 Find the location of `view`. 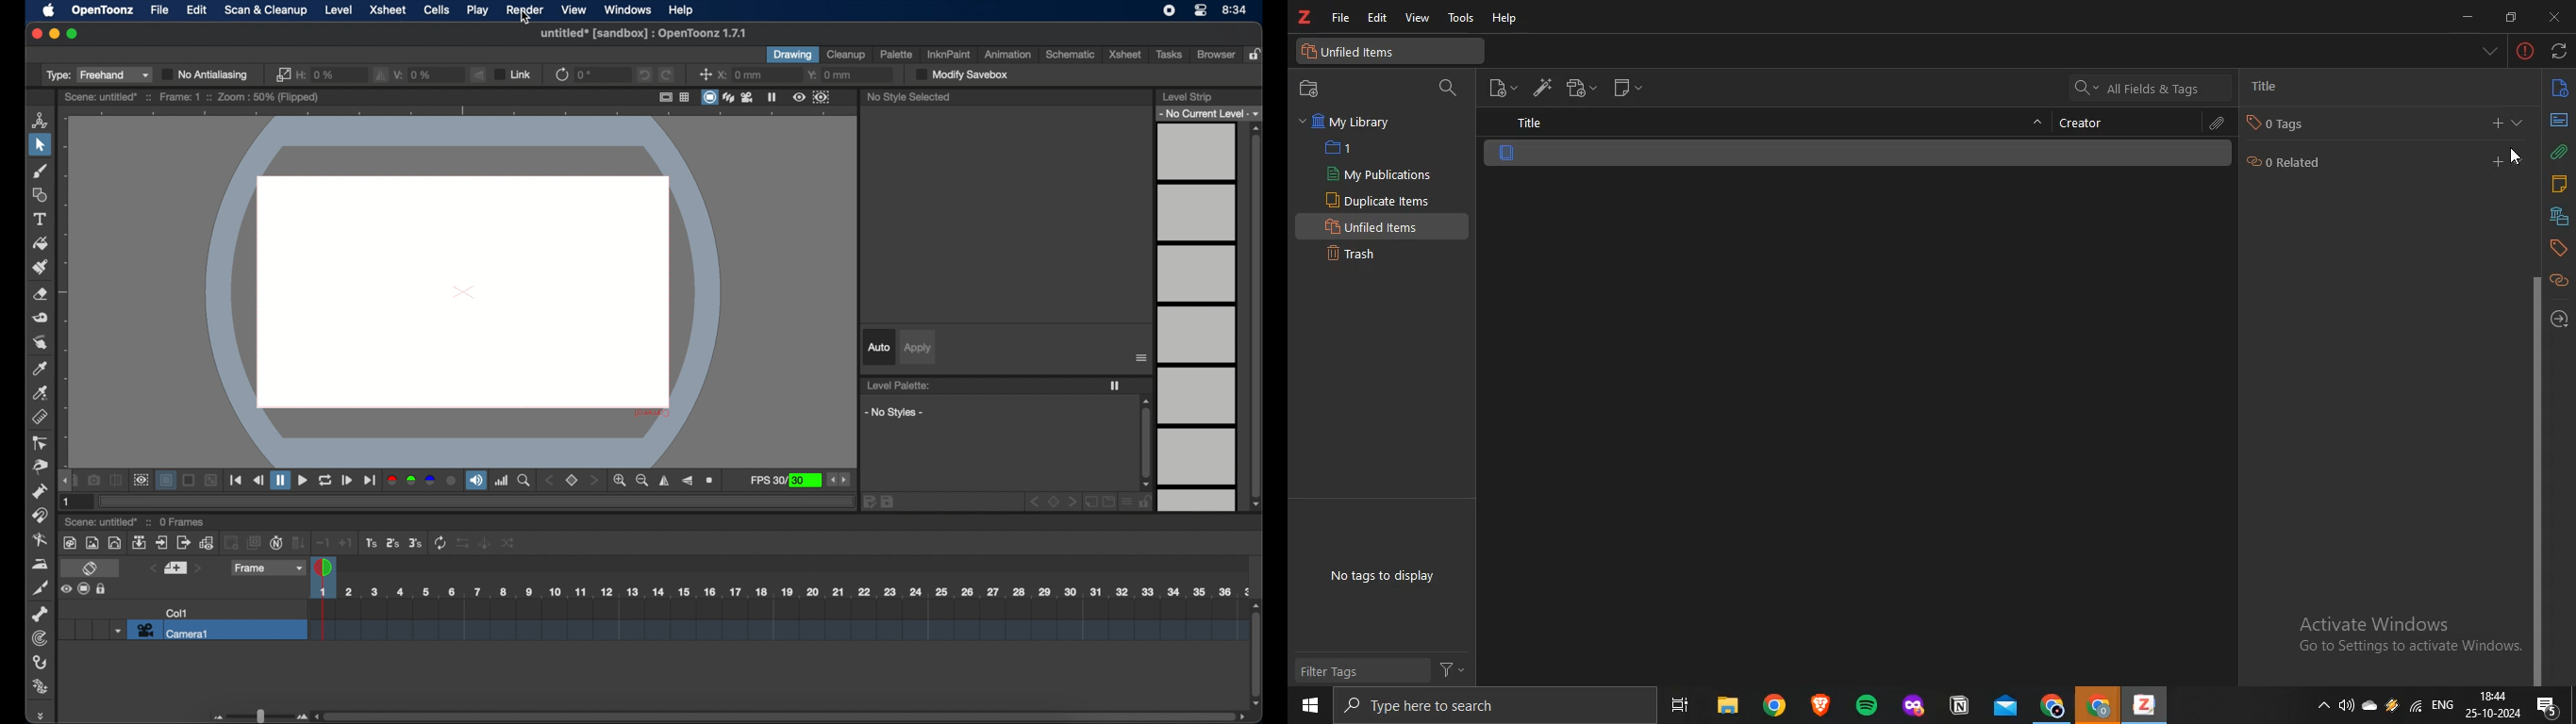

view is located at coordinates (574, 9).